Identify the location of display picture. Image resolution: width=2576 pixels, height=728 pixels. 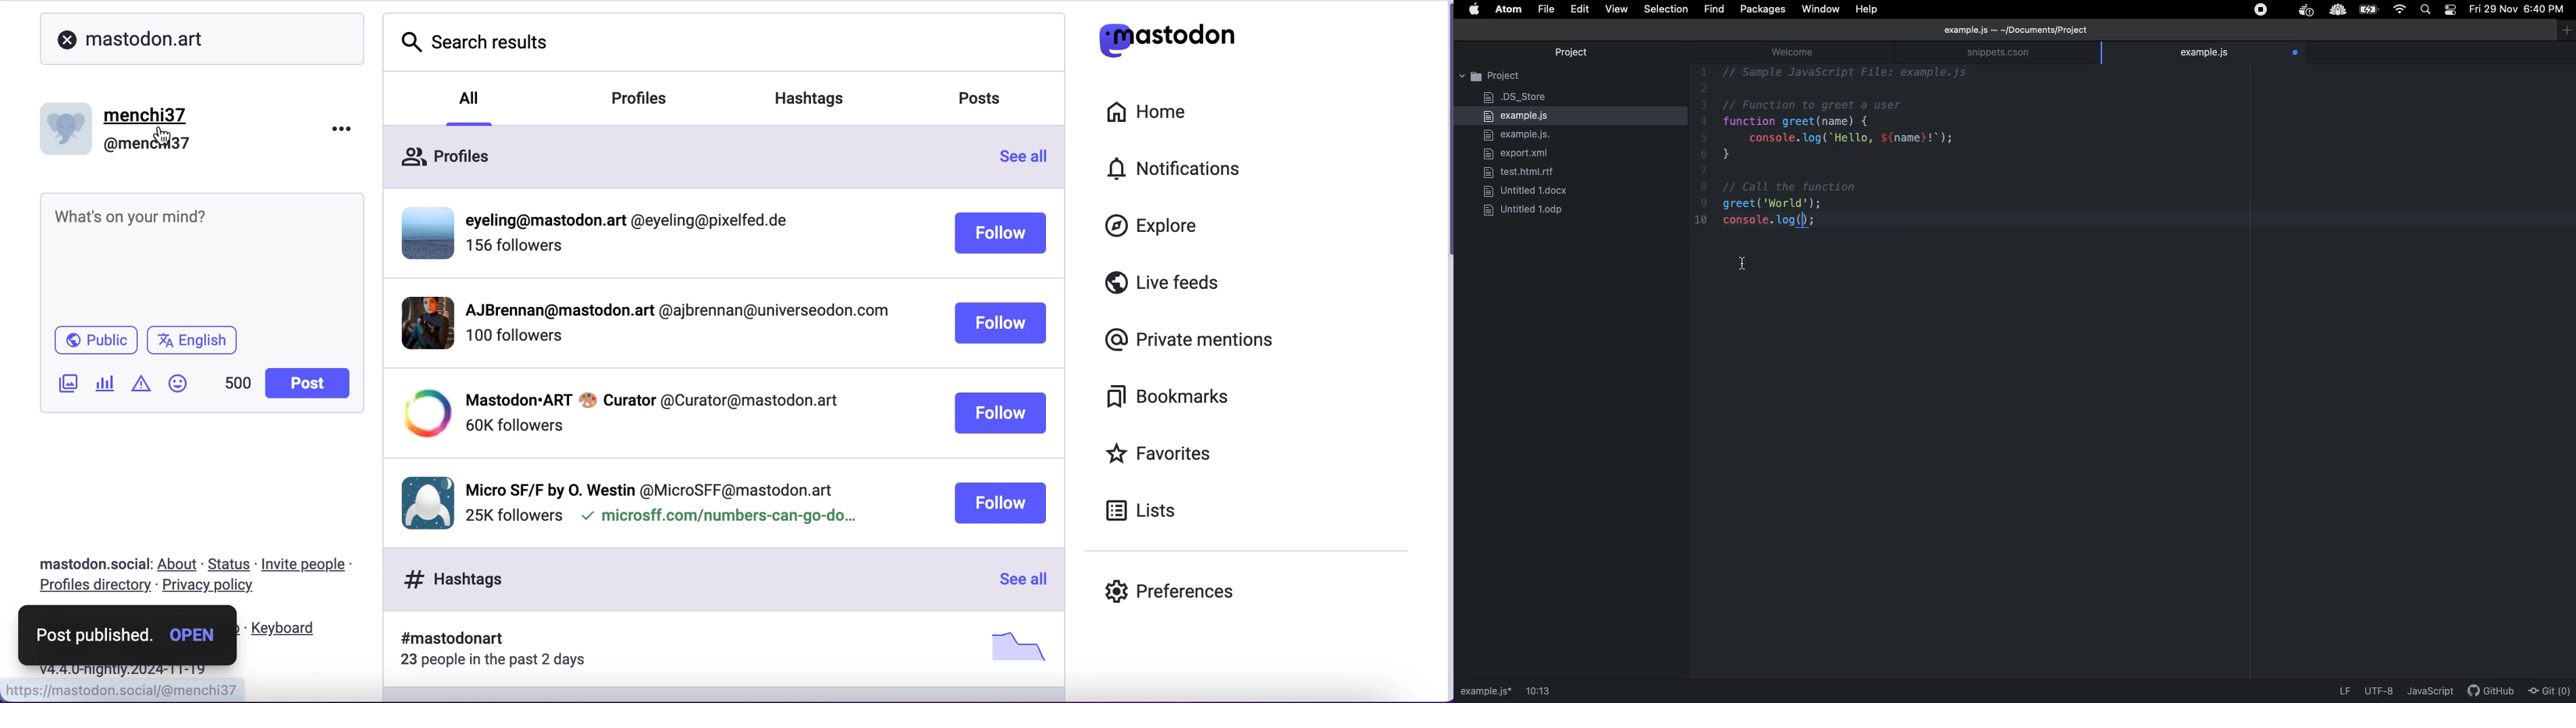
(421, 505).